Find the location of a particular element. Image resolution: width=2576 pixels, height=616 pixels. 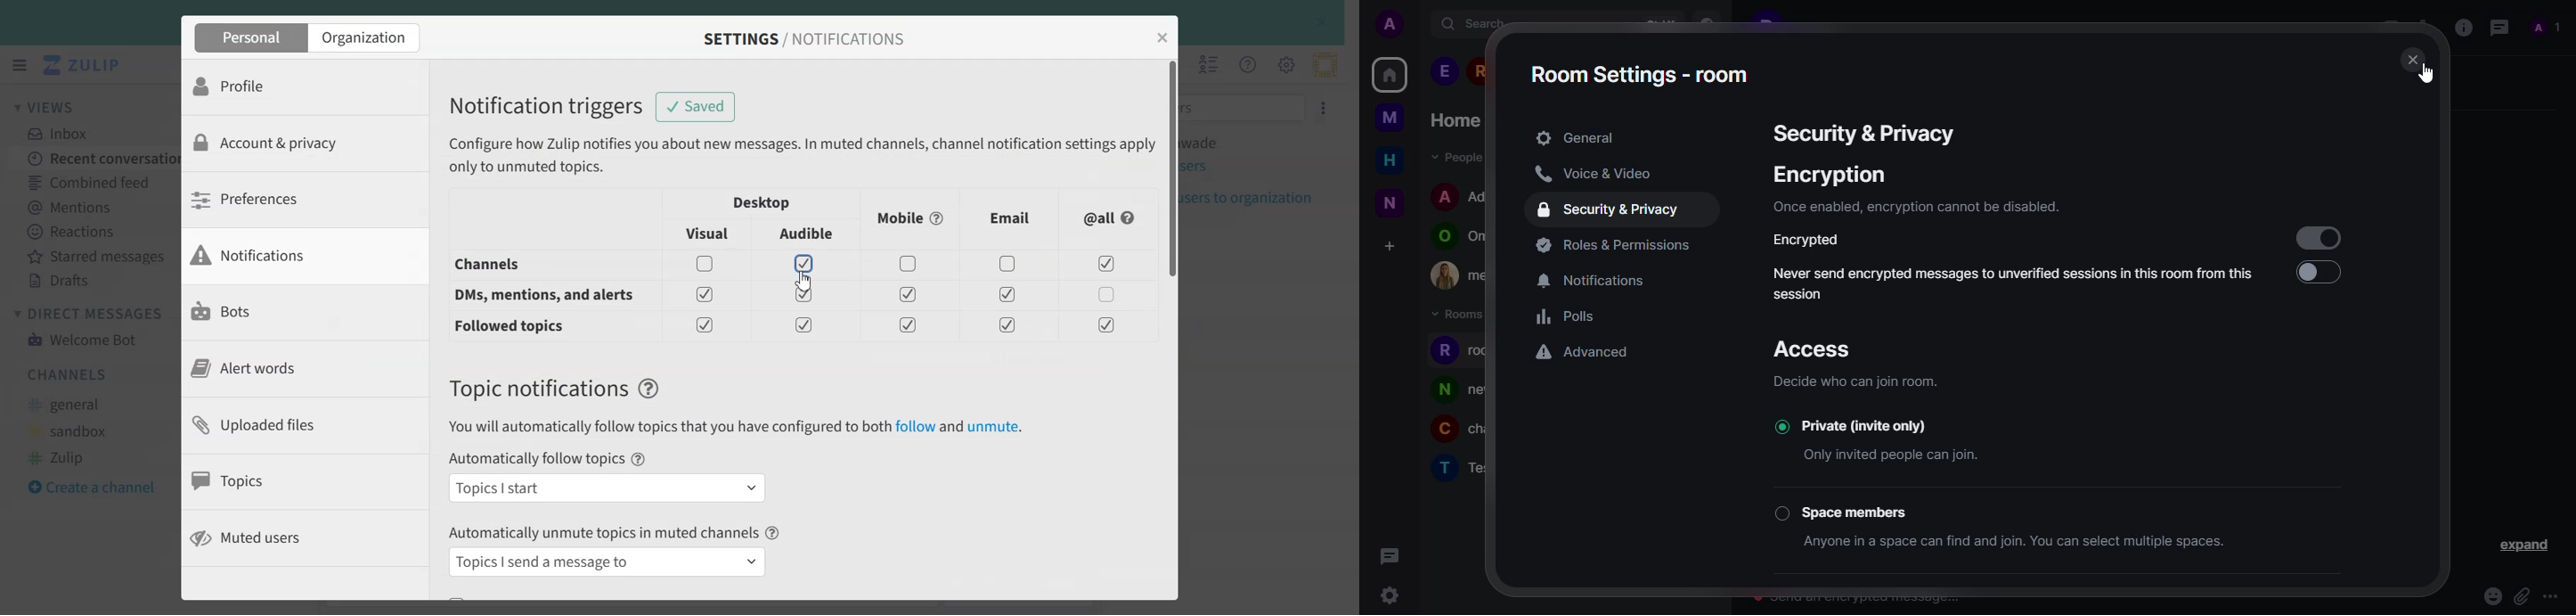

rooms is located at coordinates (1460, 315).